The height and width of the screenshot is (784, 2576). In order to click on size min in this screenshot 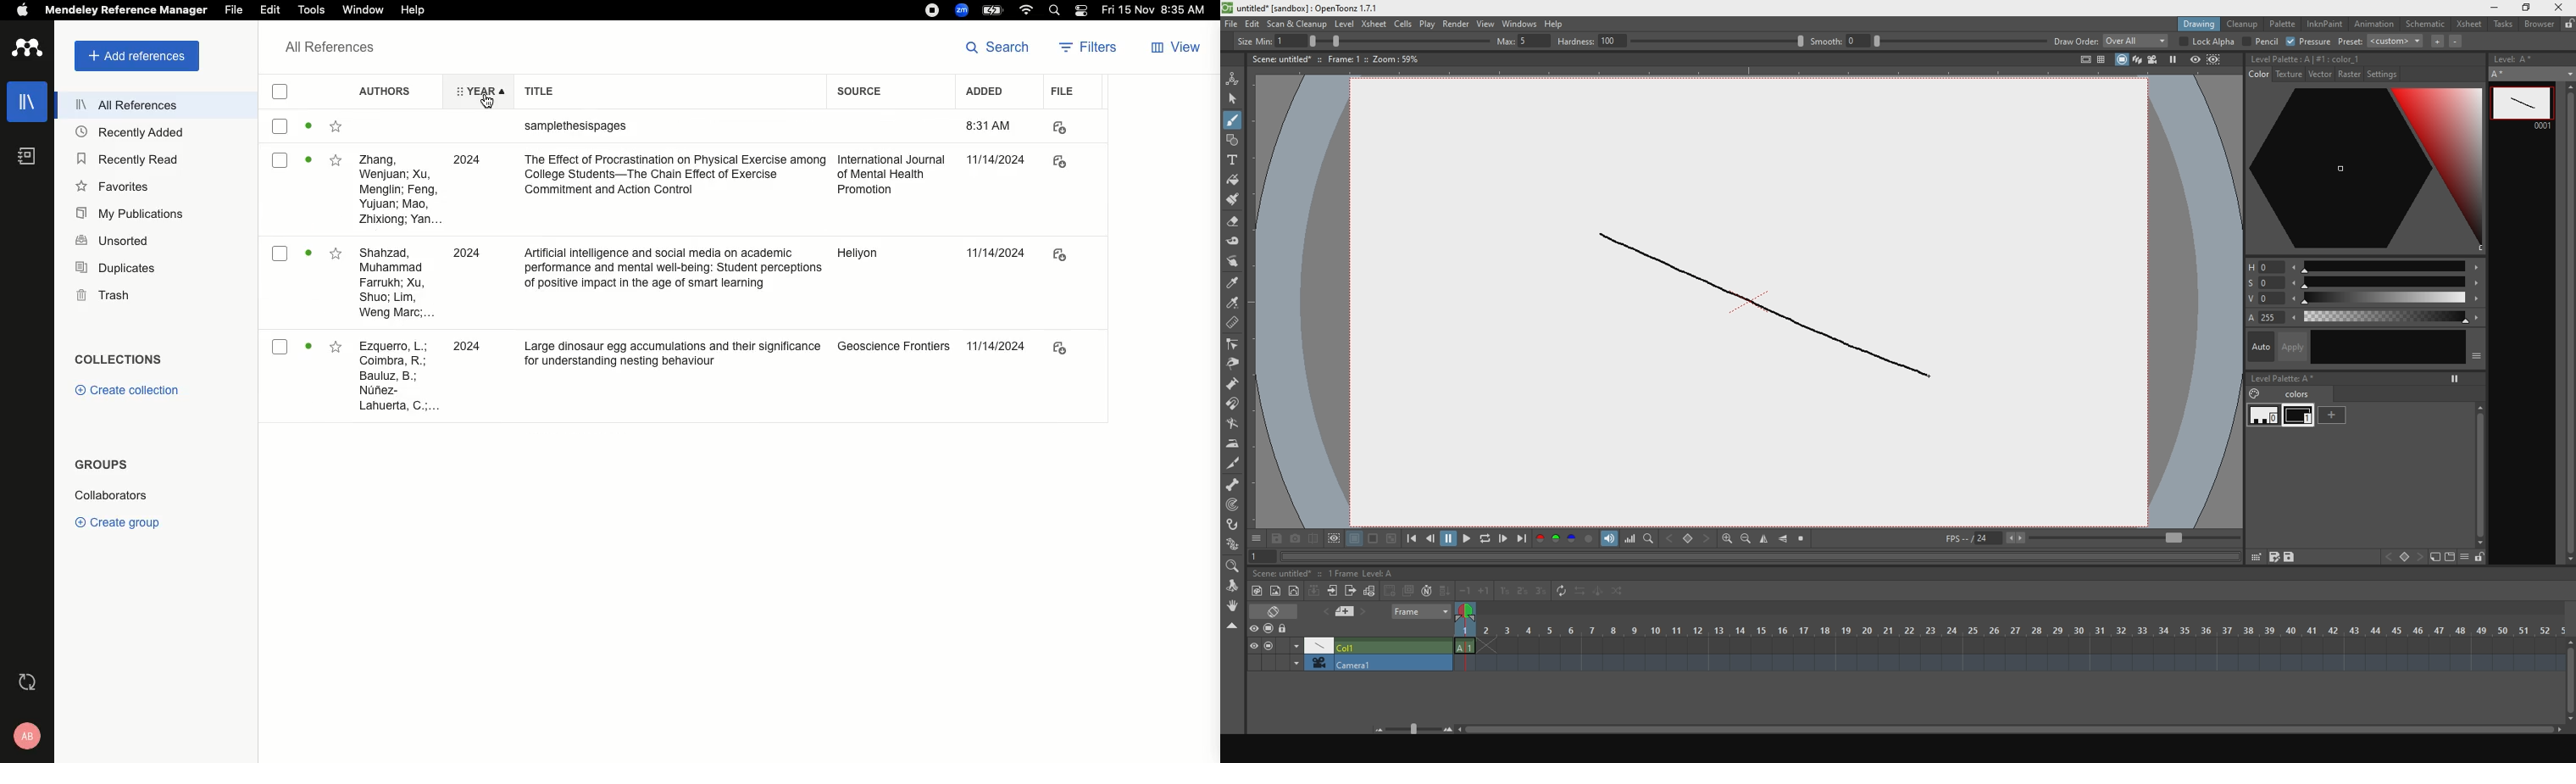, I will do `click(1274, 40)`.